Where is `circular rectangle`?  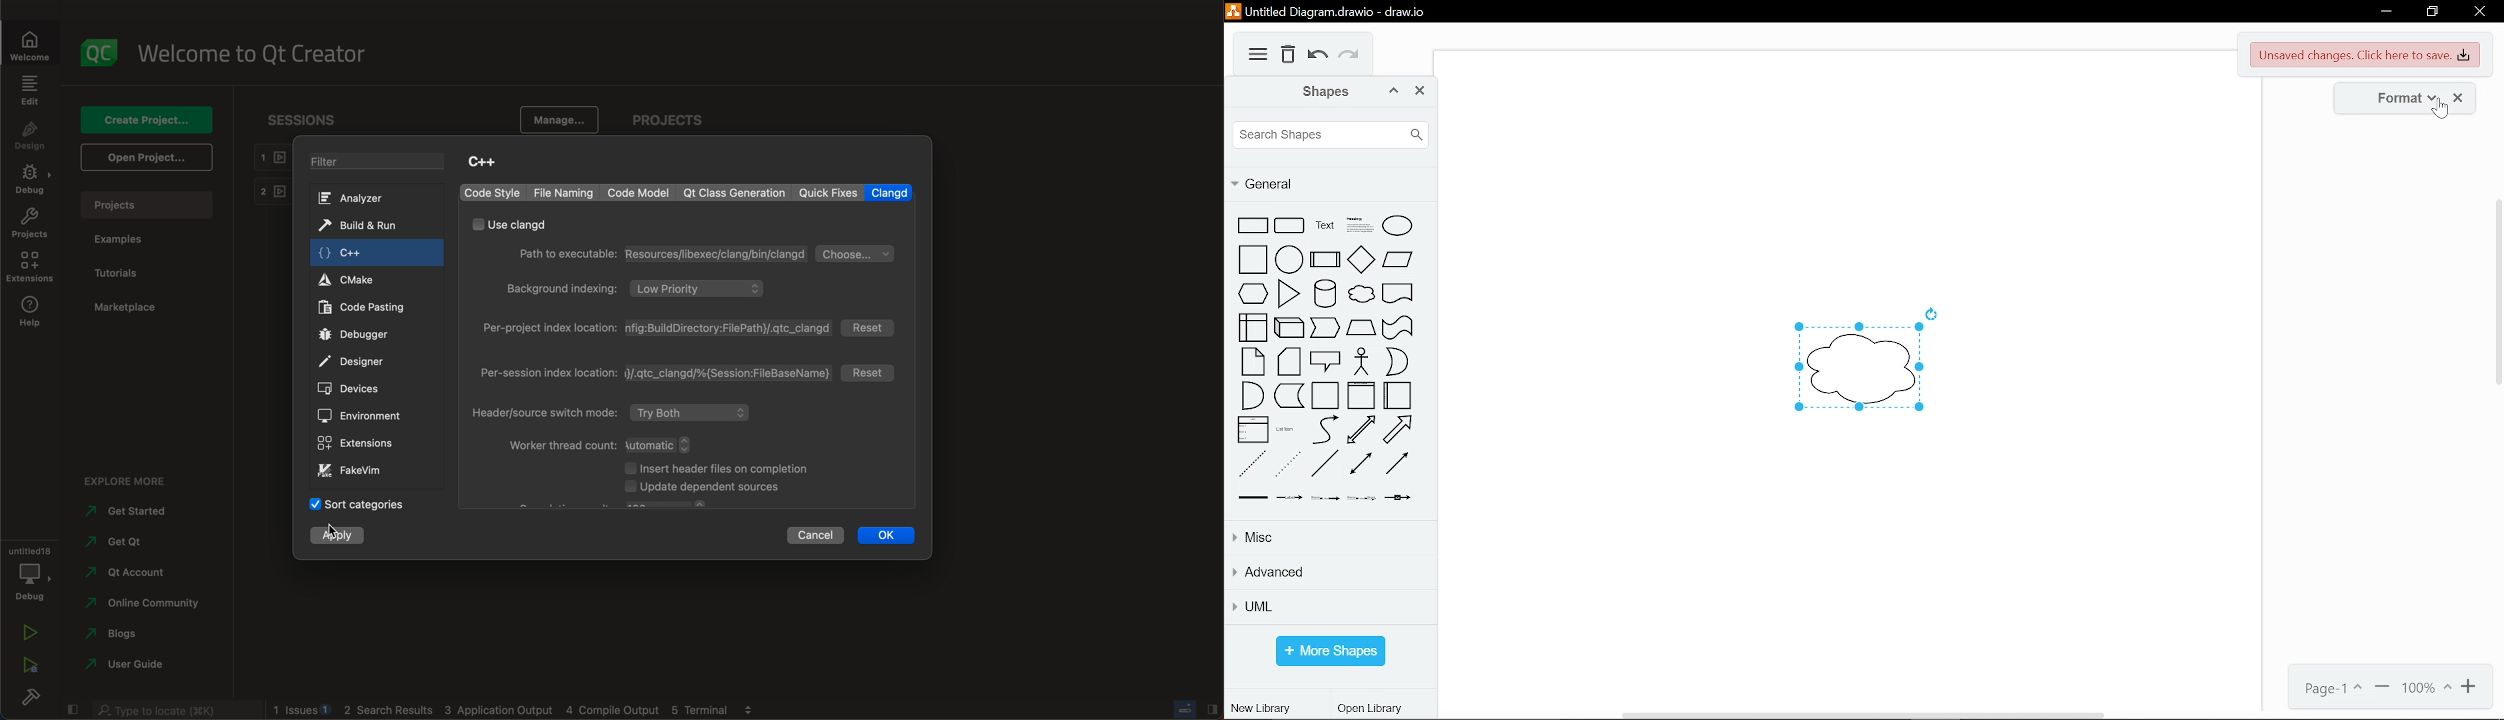 circular rectangle is located at coordinates (1290, 227).